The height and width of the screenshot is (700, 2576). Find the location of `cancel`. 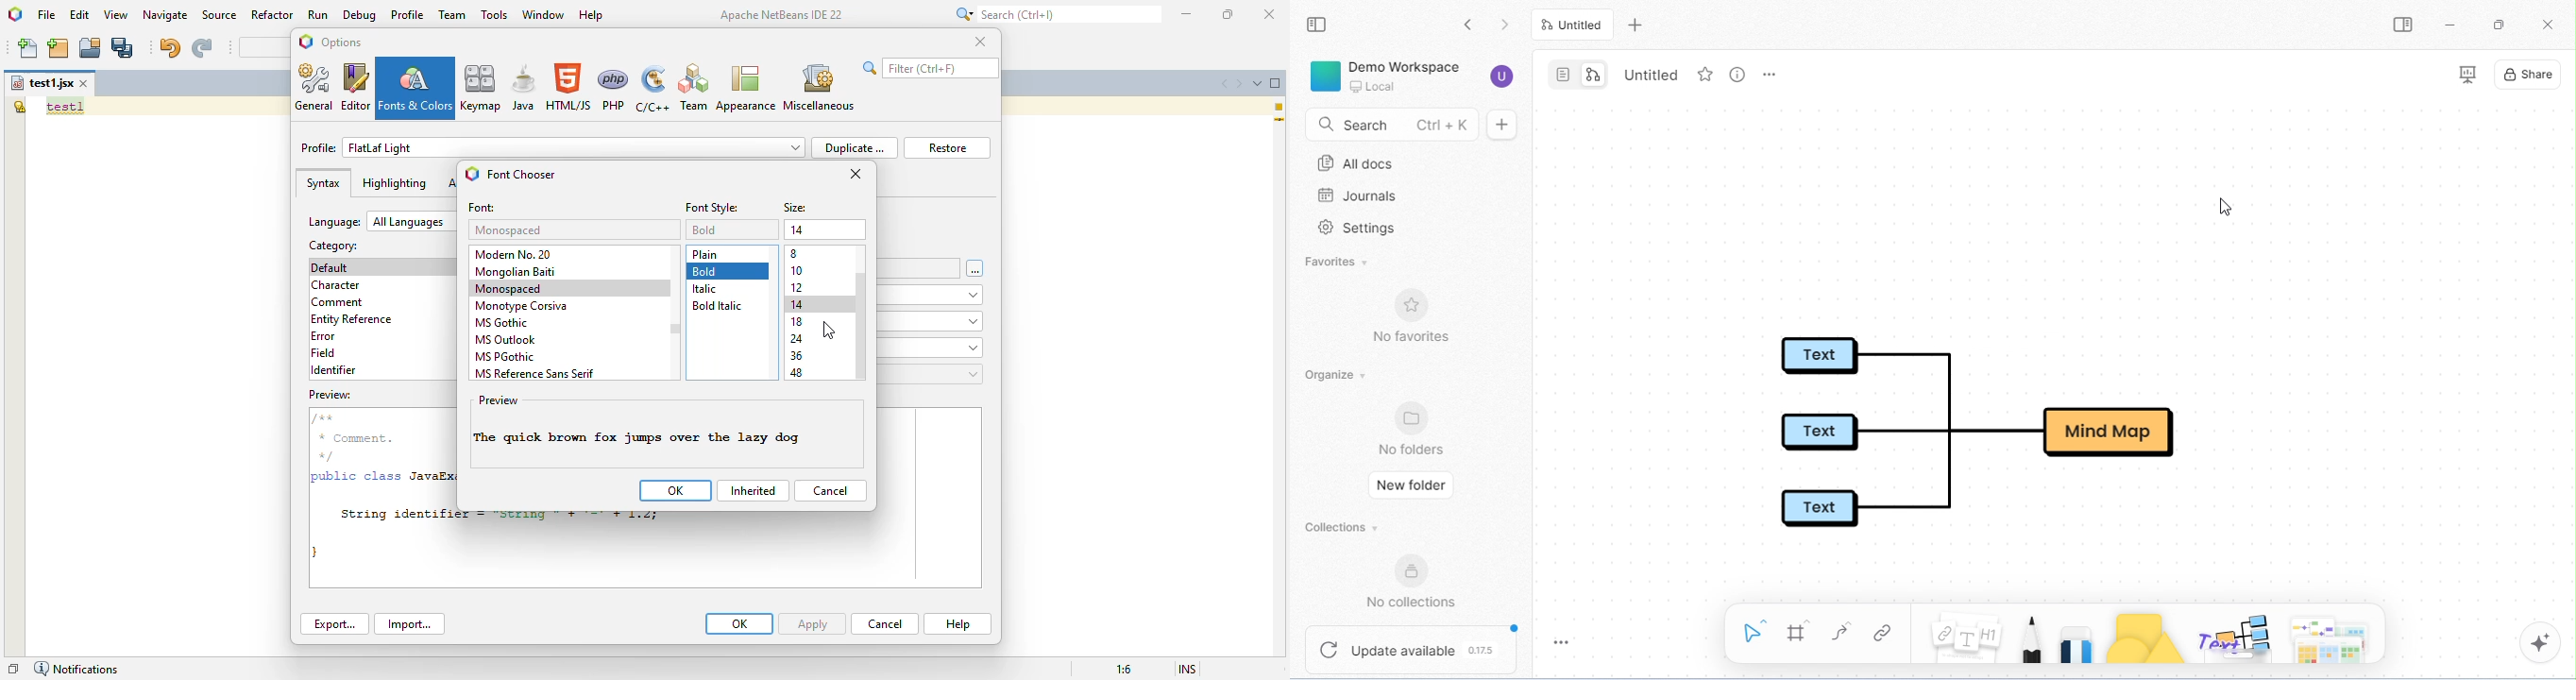

cancel is located at coordinates (830, 490).